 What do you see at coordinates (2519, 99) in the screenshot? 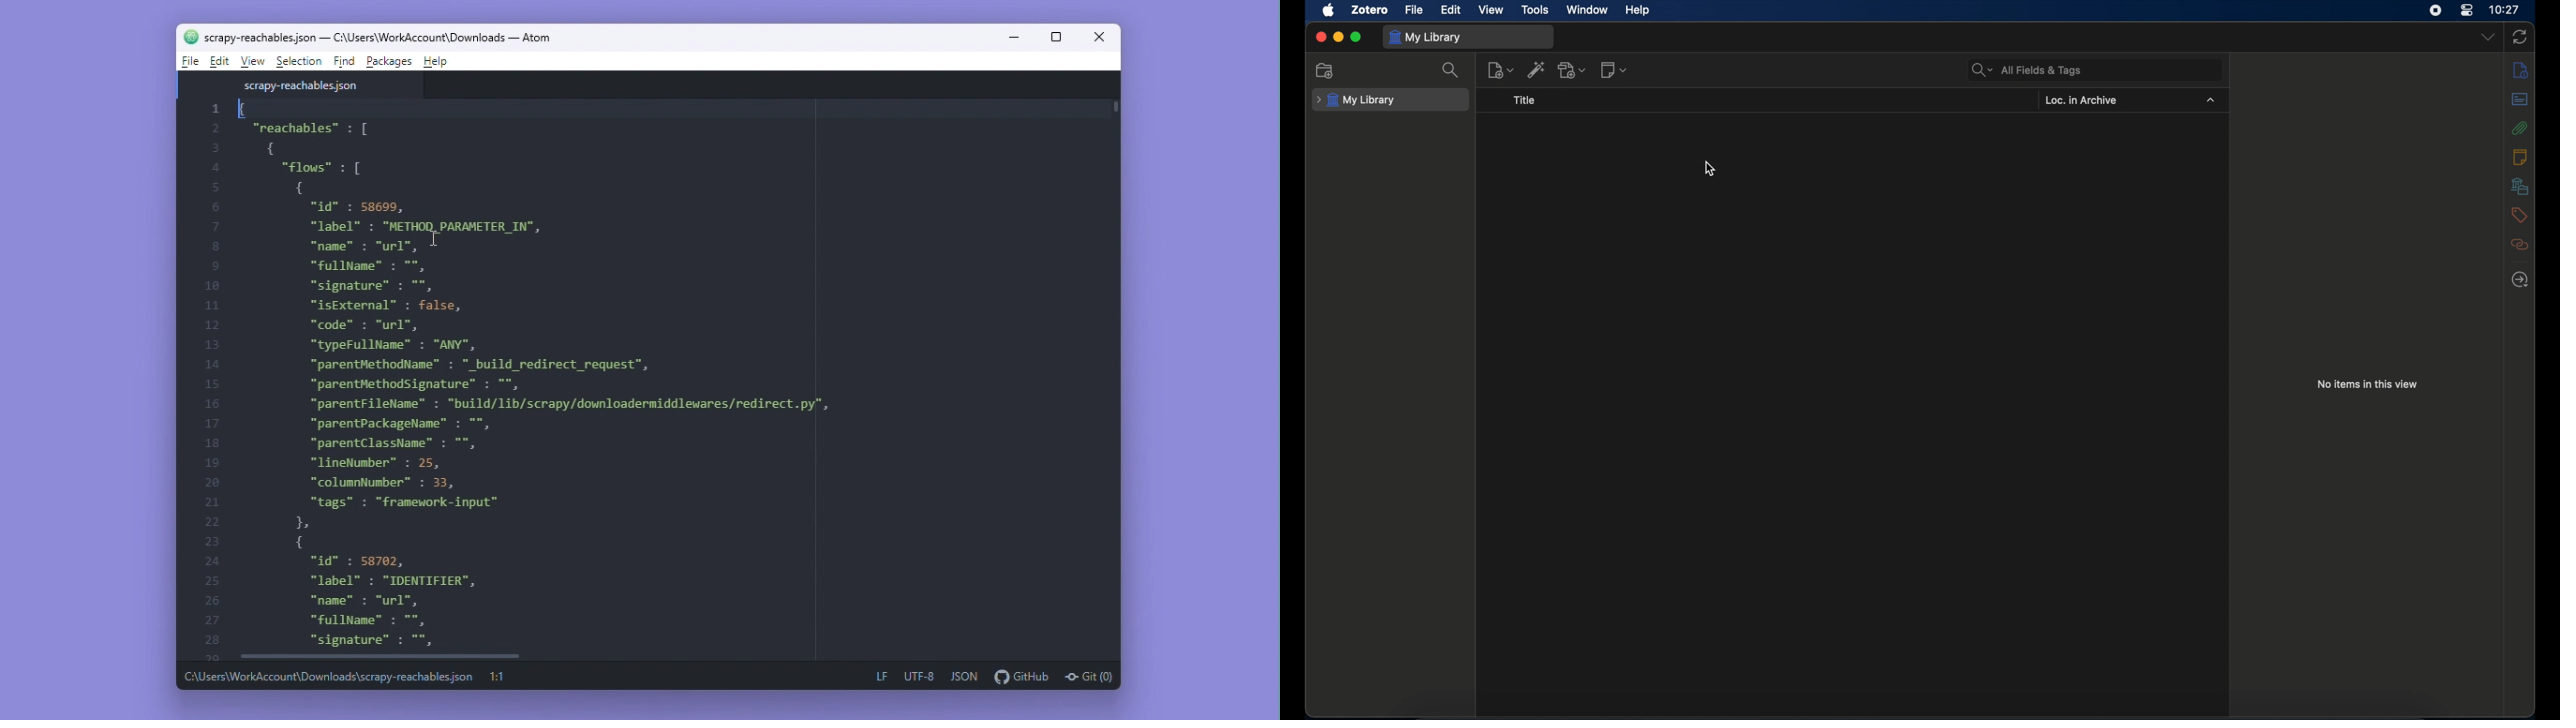
I see `abstract` at bounding box center [2519, 99].